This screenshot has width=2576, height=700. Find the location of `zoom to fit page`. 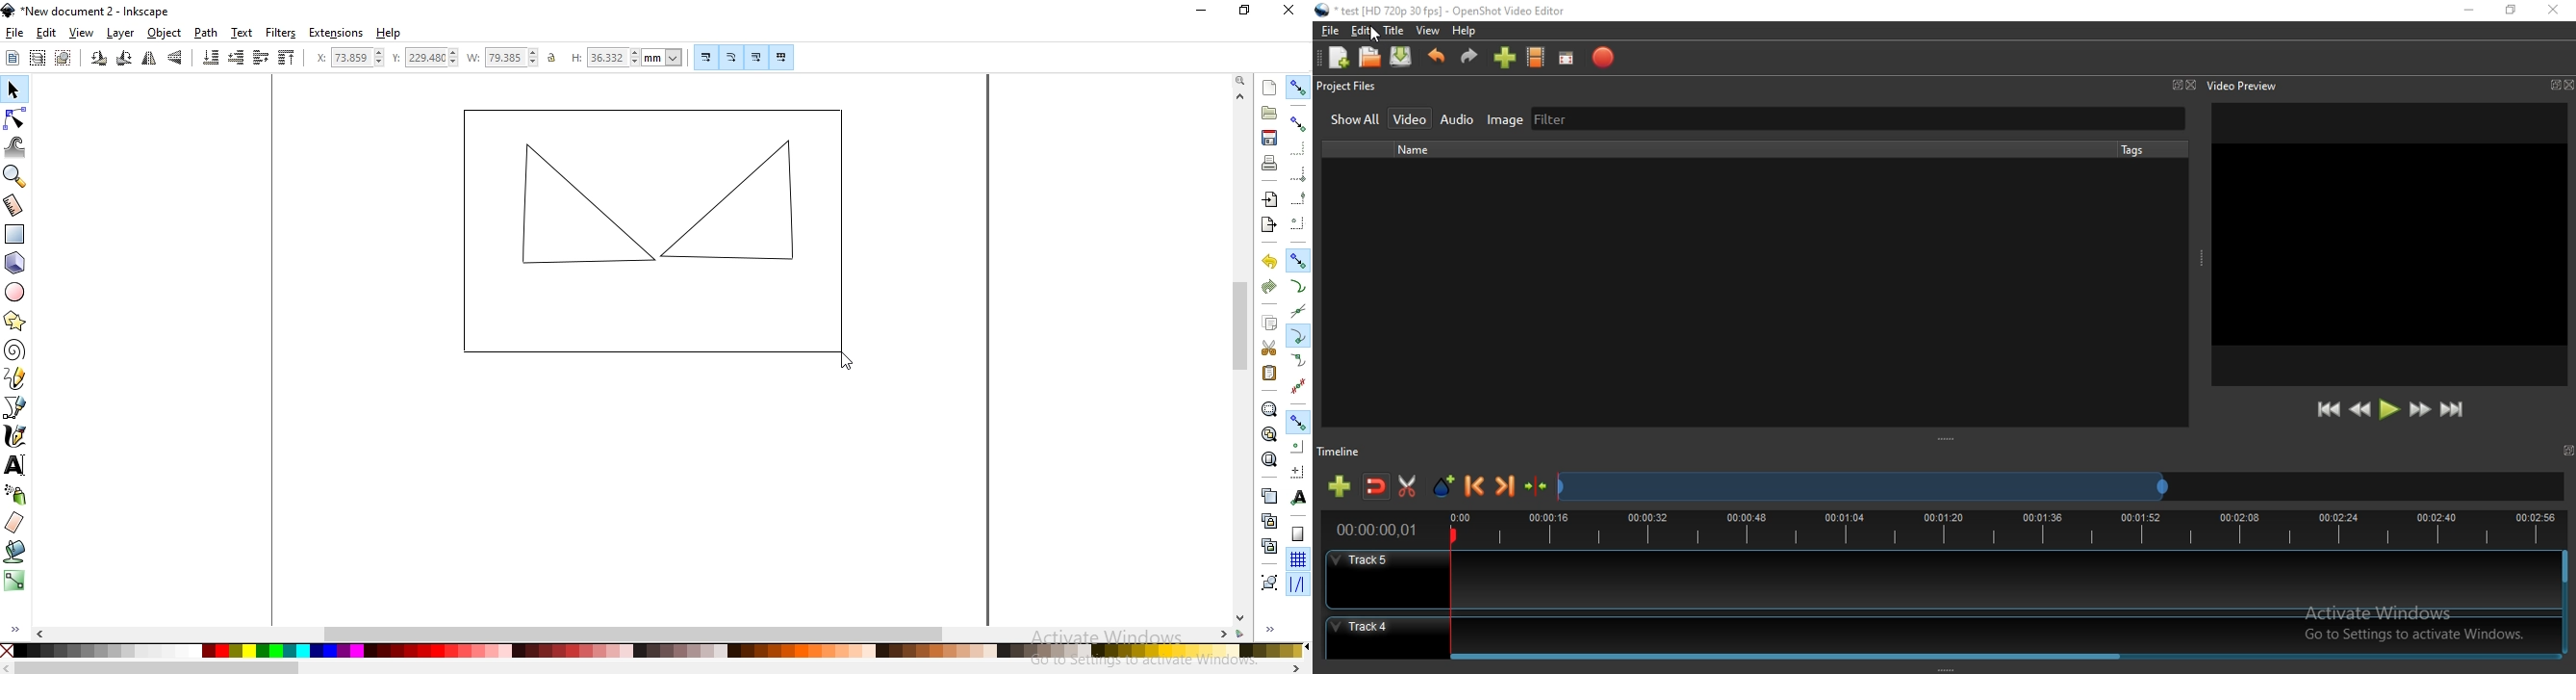

zoom to fit page is located at coordinates (1269, 459).